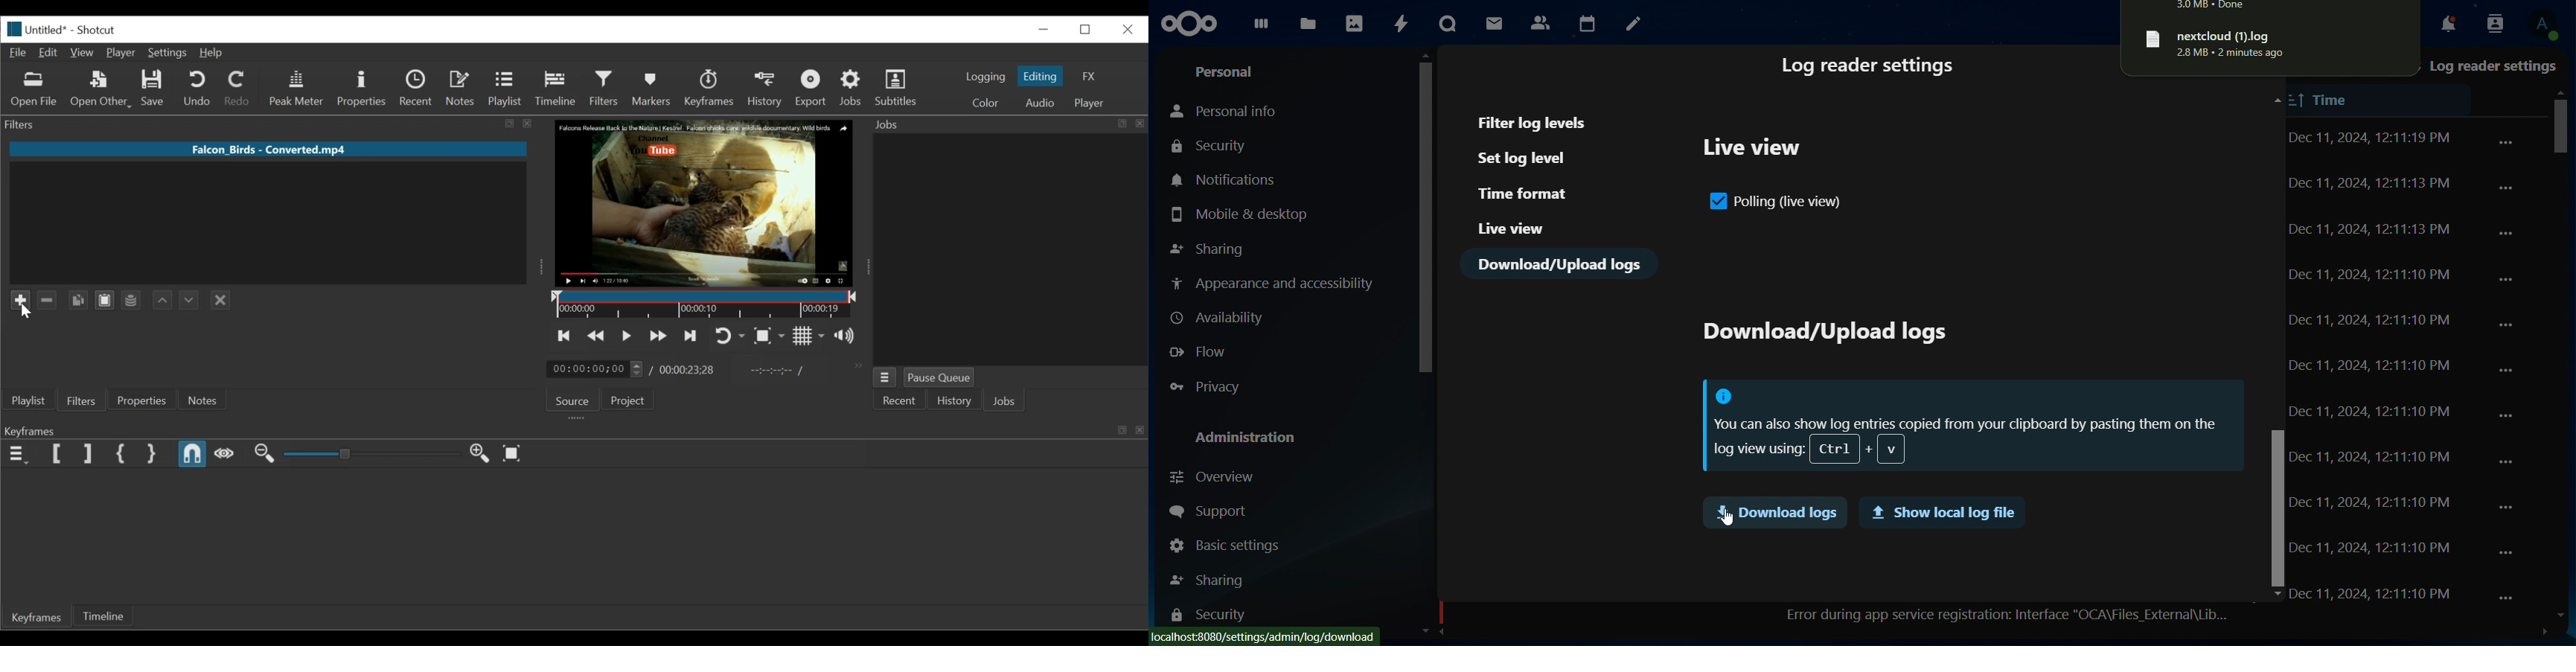 This screenshot has width=2576, height=672. What do you see at coordinates (1228, 71) in the screenshot?
I see `personal` at bounding box center [1228, 71].